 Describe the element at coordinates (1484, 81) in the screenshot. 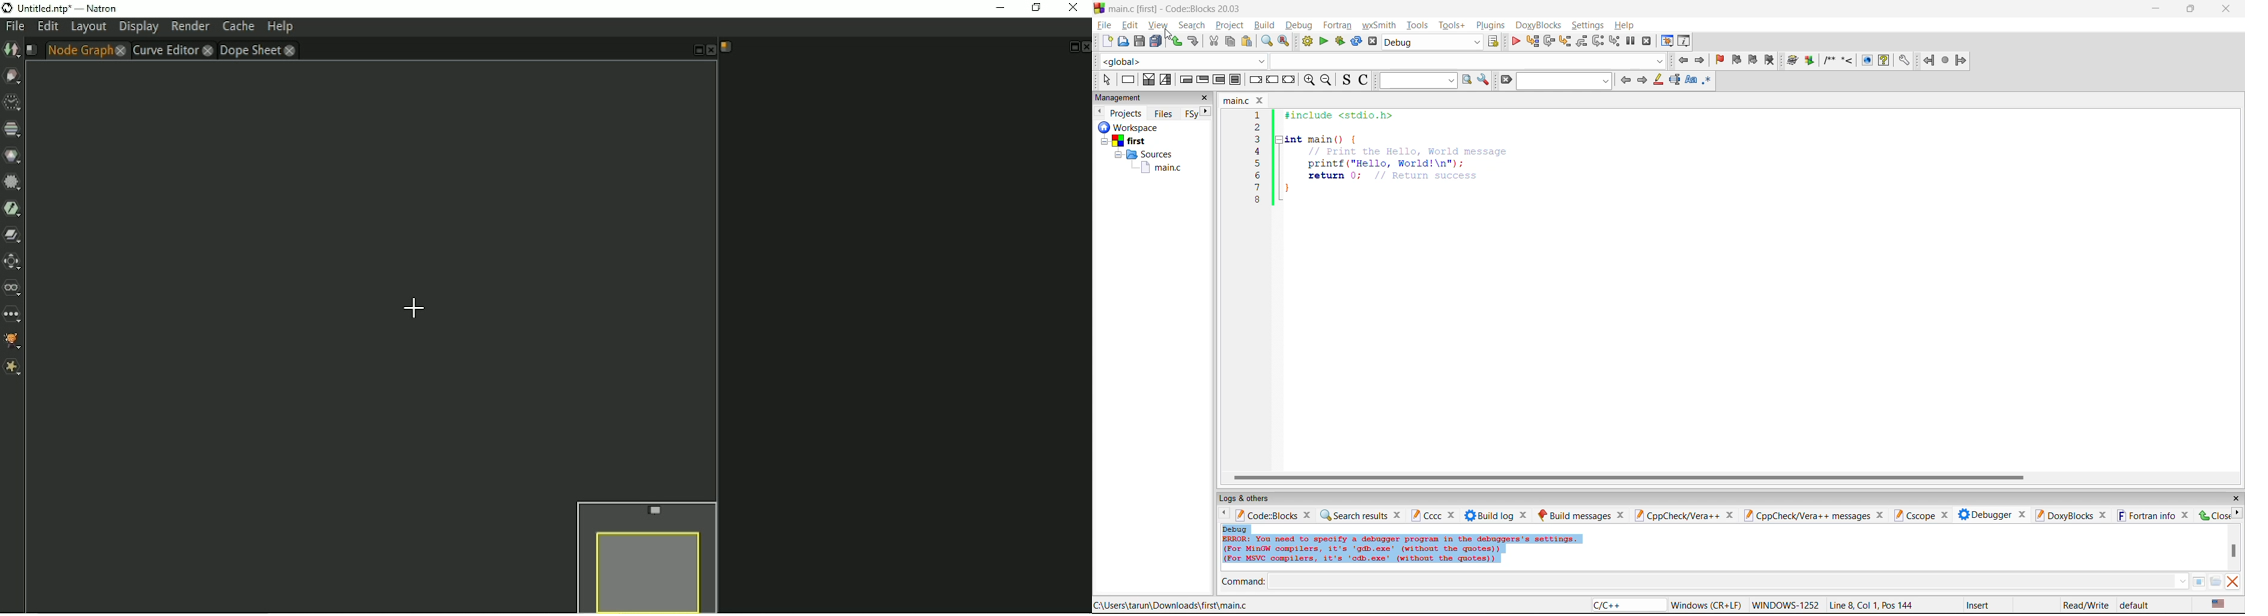

I see `show options window` at that location.